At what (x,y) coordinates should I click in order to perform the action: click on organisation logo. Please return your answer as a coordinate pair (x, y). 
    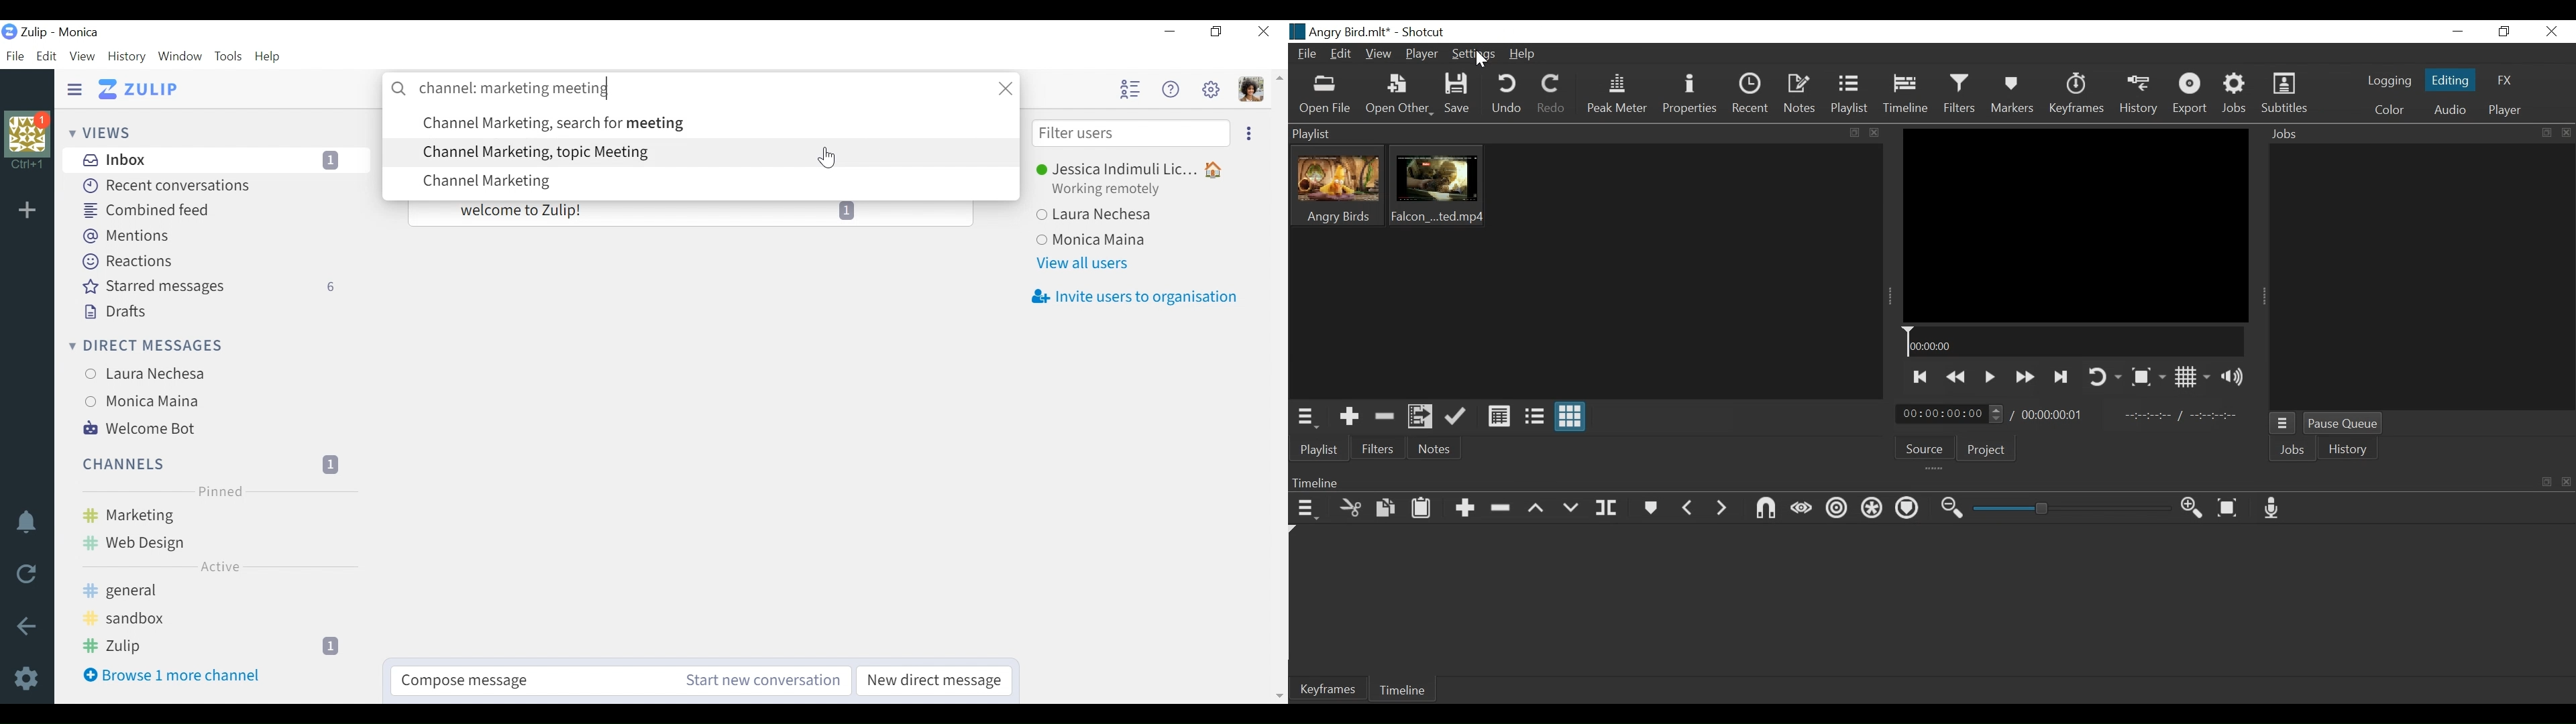
    Looking at the image, I should click on (9, 32).